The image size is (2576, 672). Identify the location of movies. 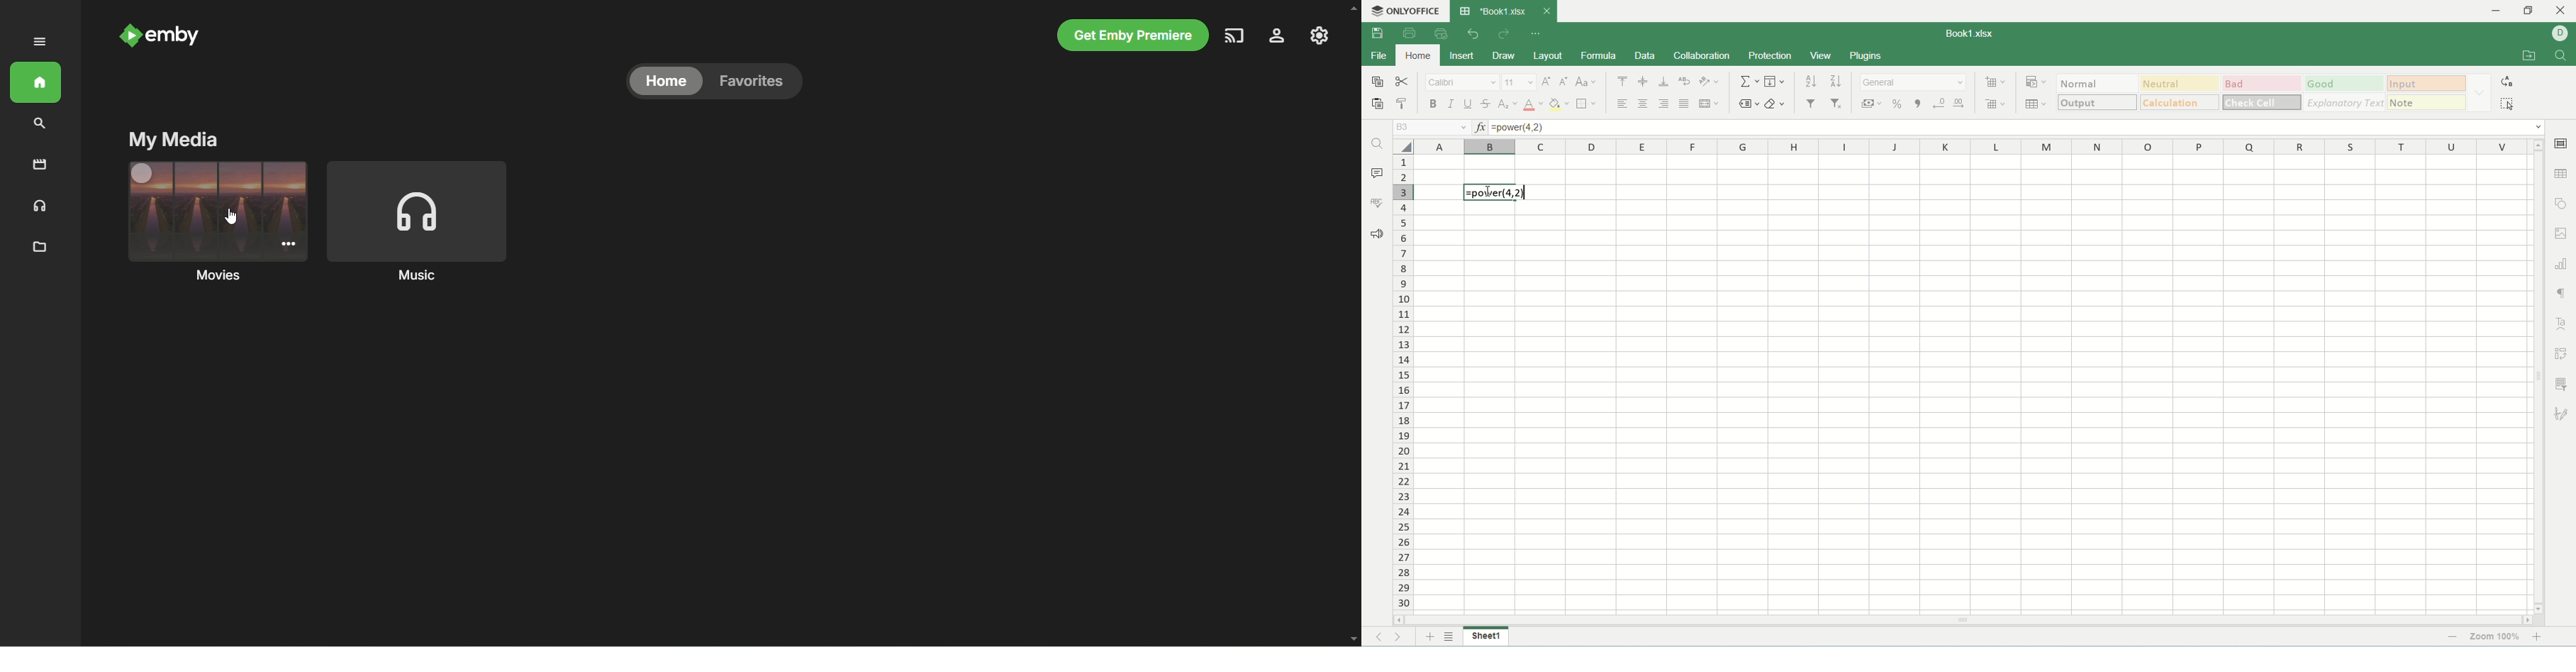
(40, 166).